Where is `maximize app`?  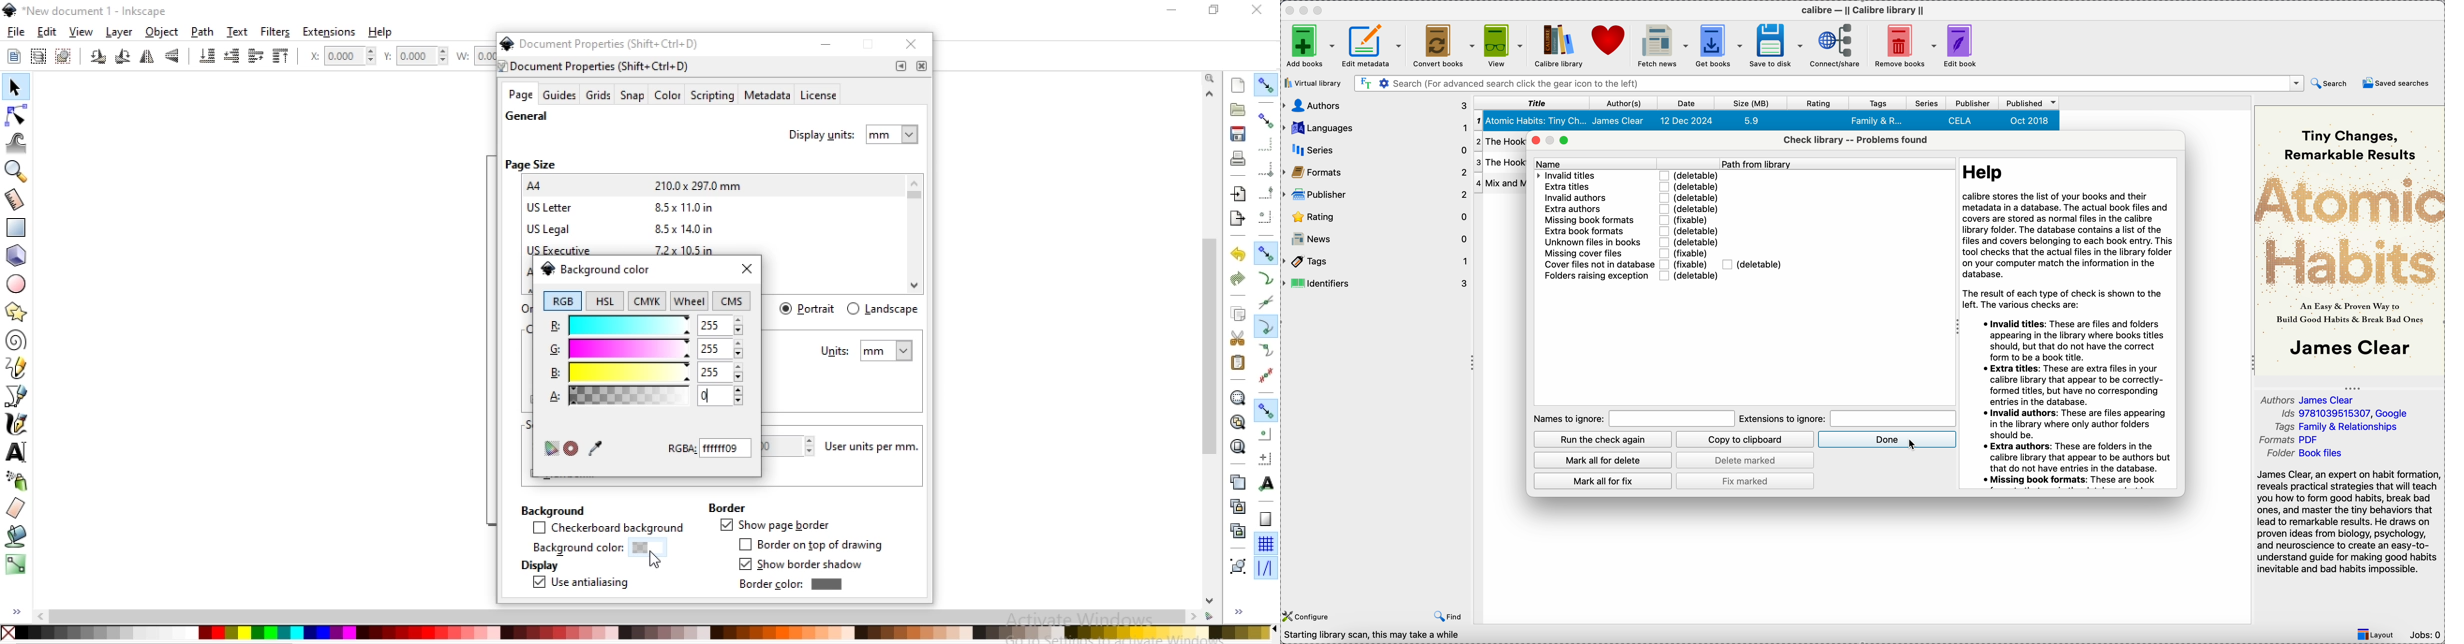
maximize app is located at coordinates (1321, 8).